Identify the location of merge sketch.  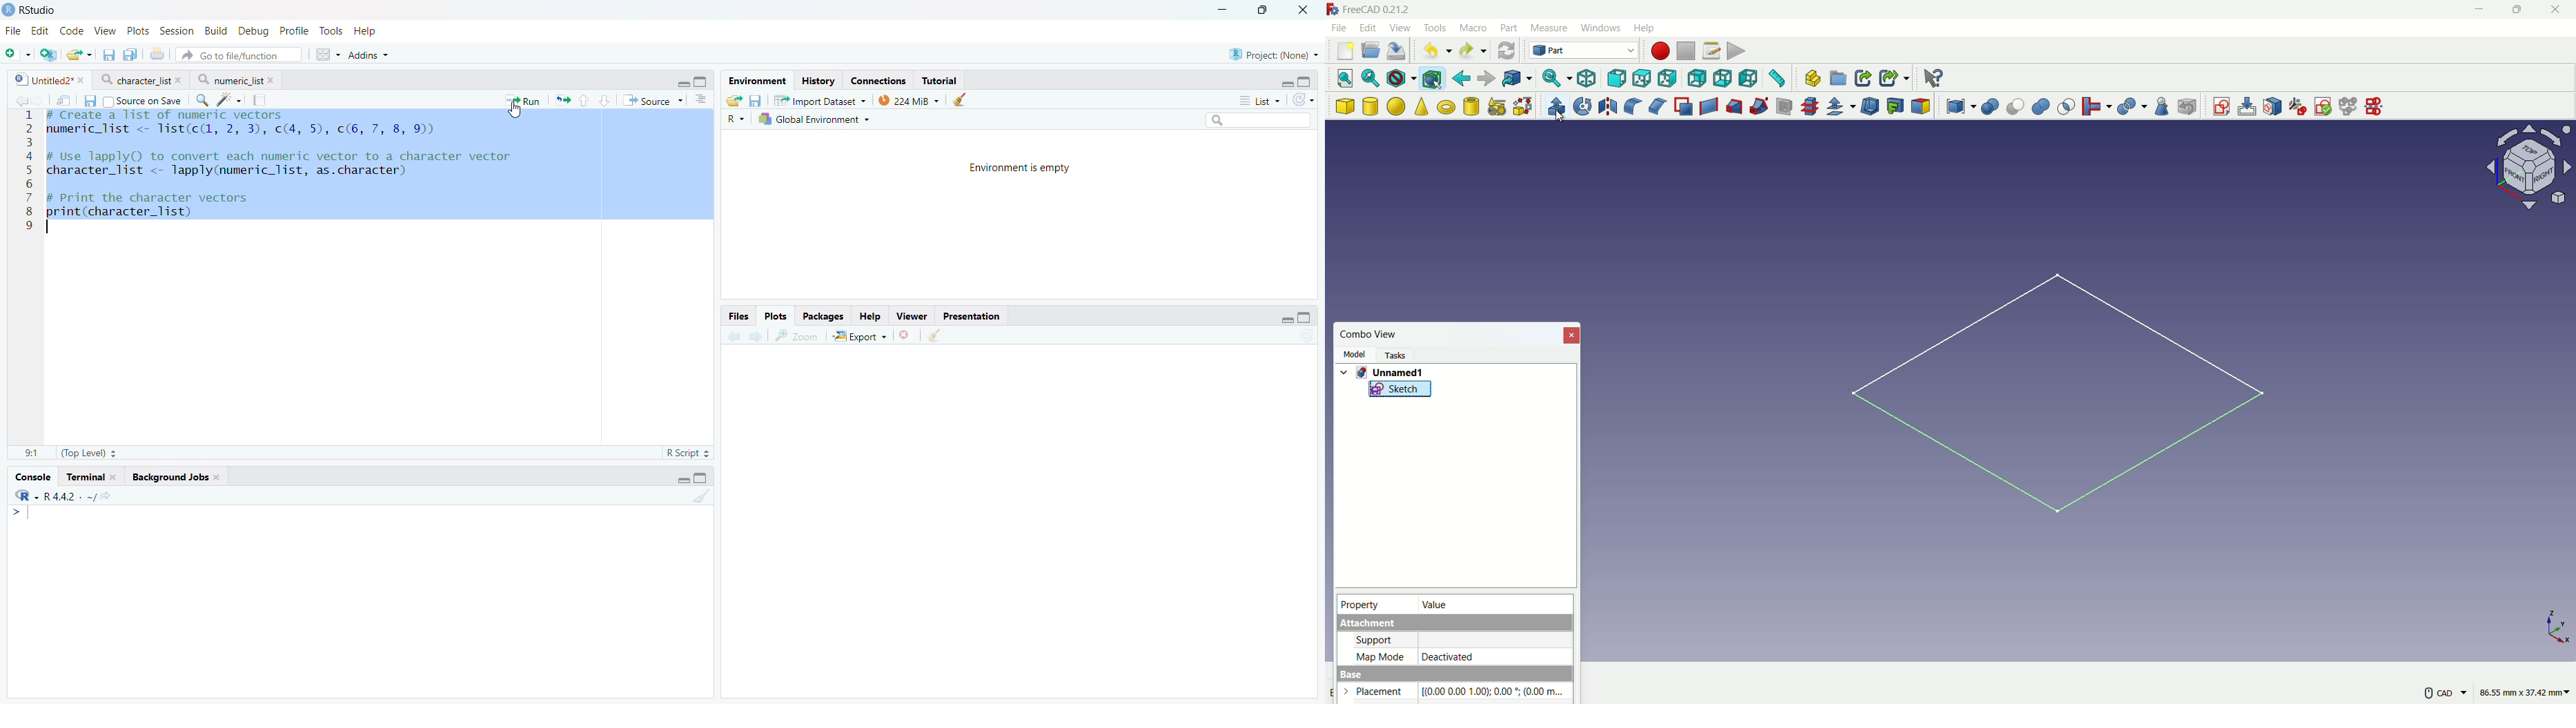
(2349, 106).